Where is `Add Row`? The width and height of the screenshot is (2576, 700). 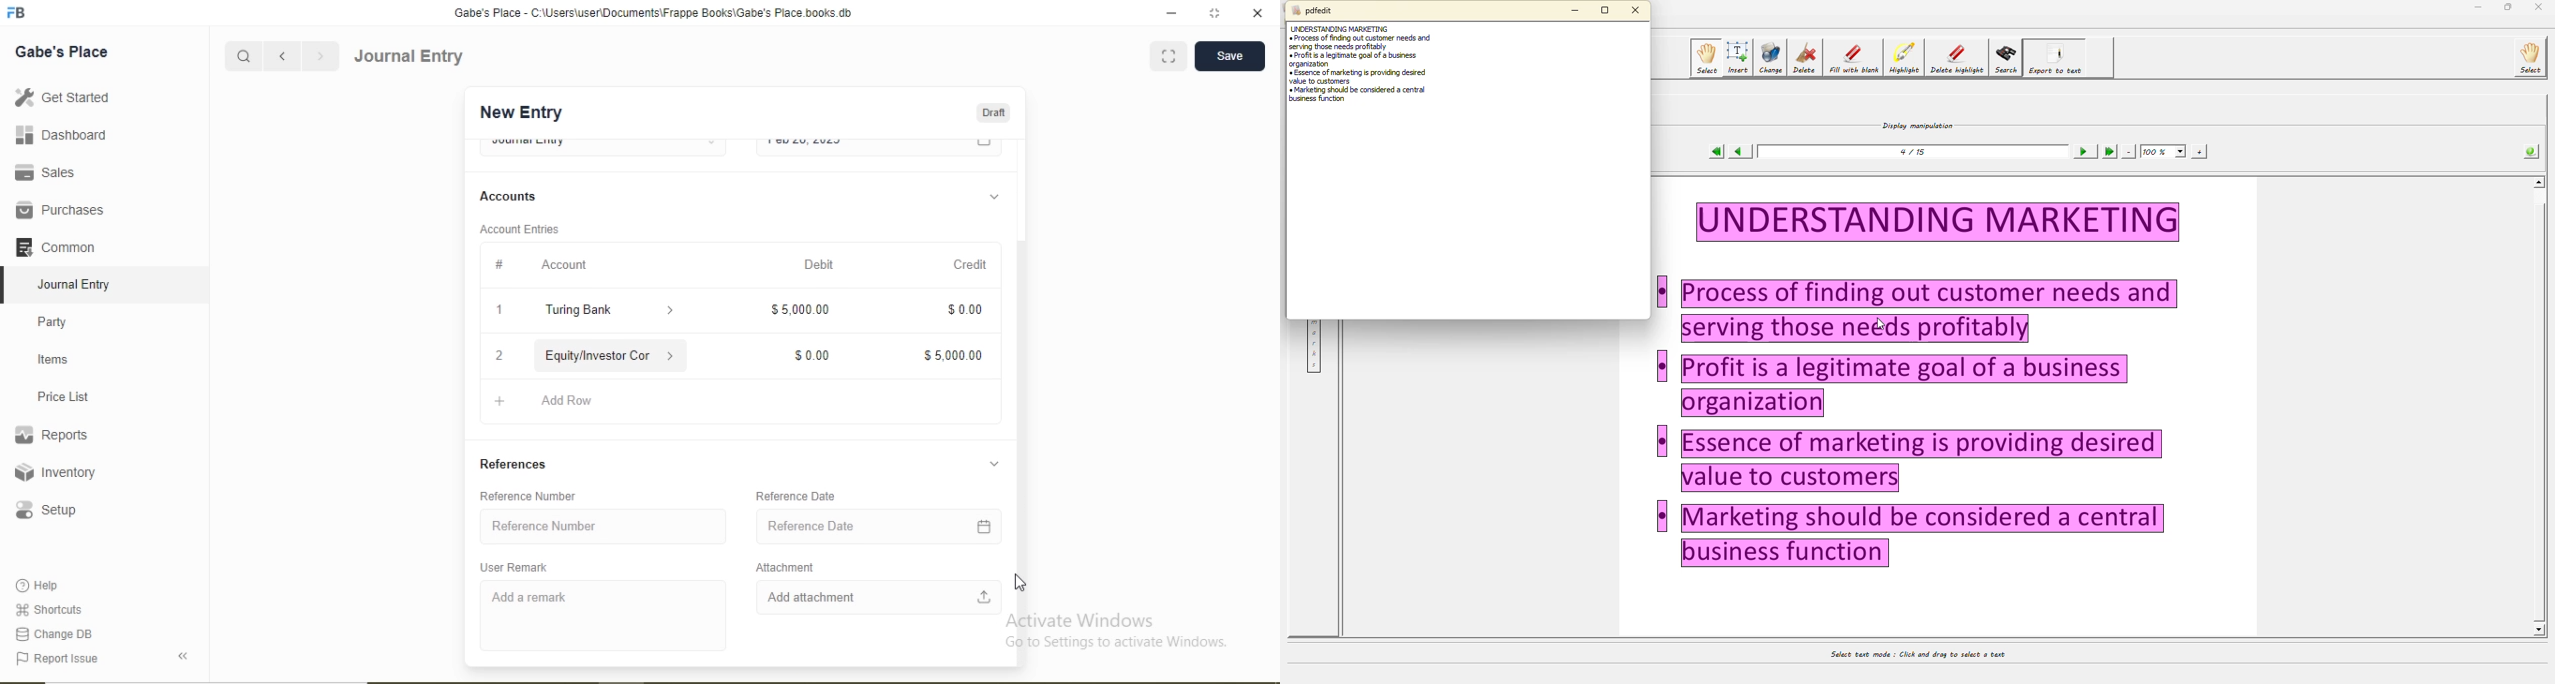 Add Row is located at coordinates (570, 401).